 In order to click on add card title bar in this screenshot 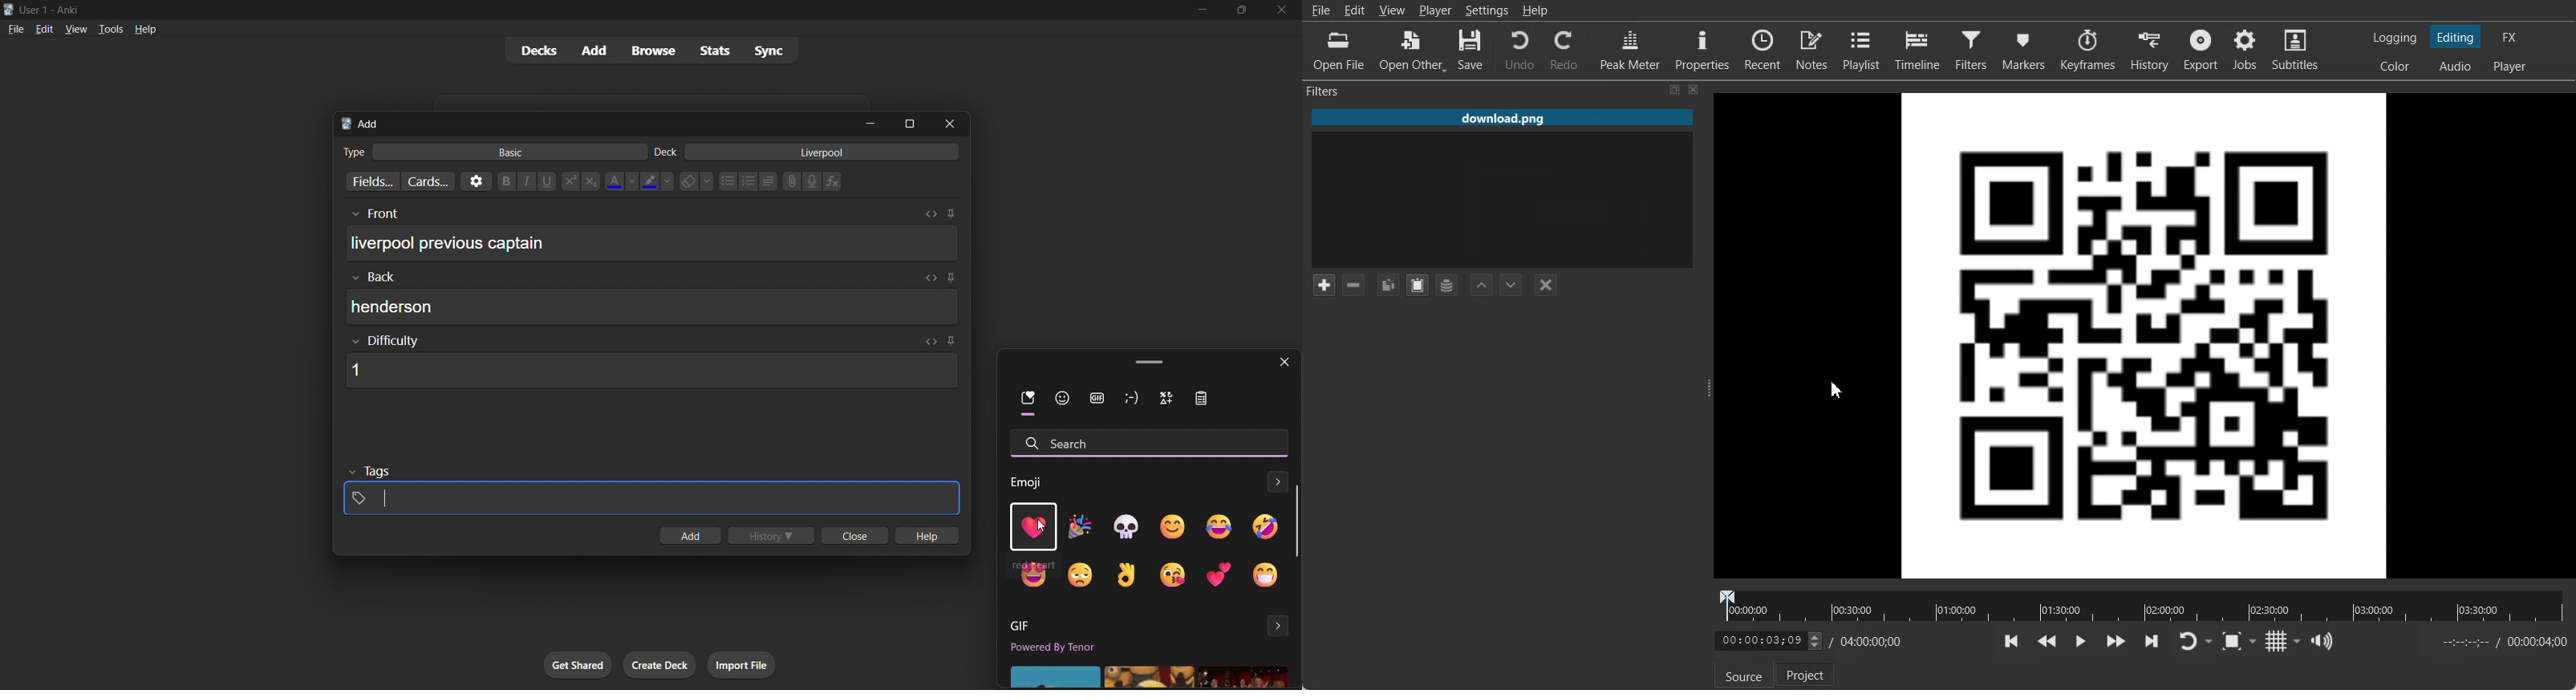, I will do `click(594, 122)`.